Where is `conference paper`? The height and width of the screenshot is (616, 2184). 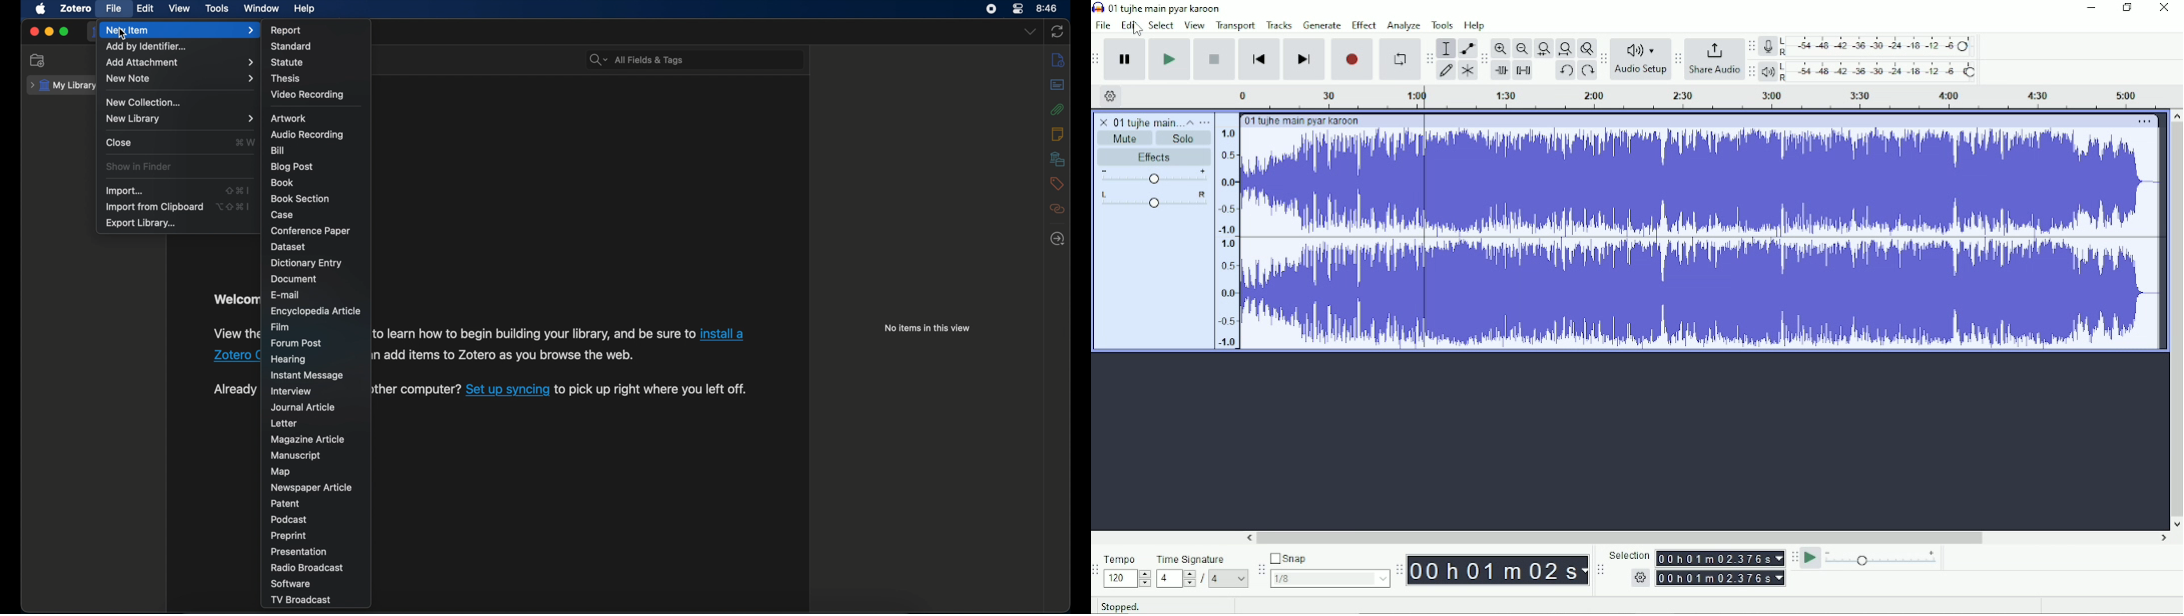 conference paper is located at coordinates (310, 230).